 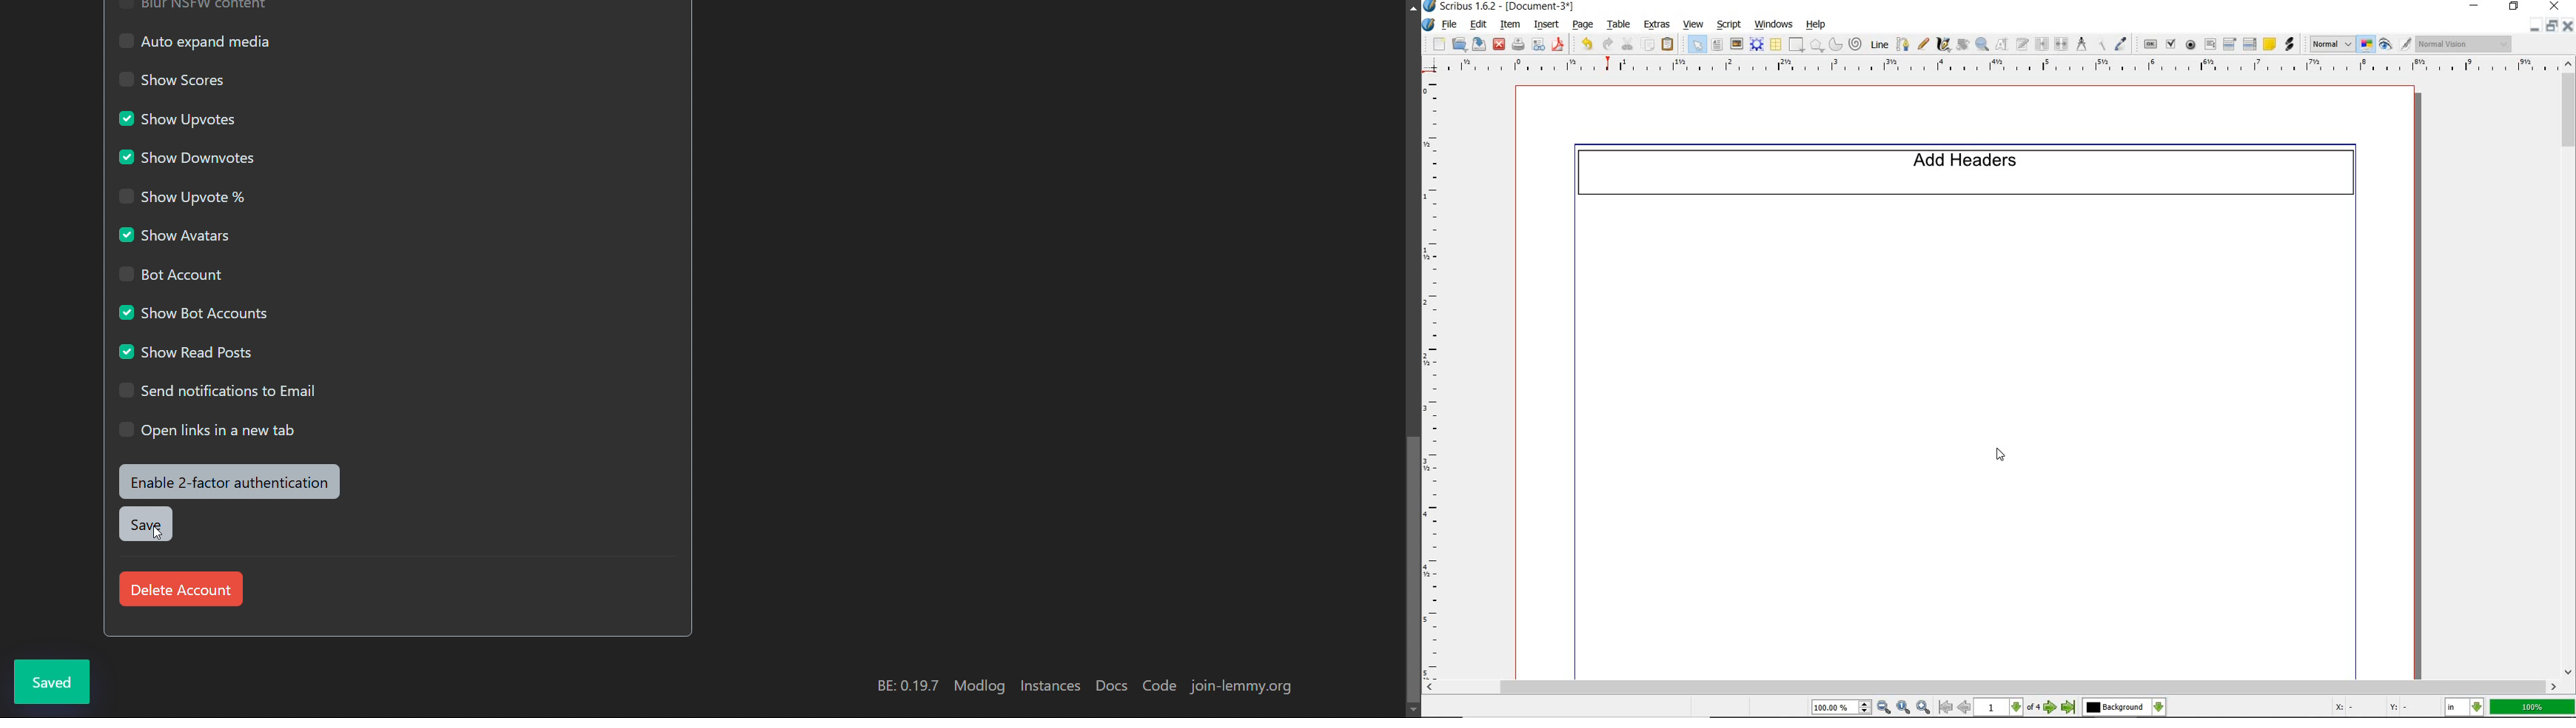 I want to click on scrollbar, so click(x=2569, y=369).